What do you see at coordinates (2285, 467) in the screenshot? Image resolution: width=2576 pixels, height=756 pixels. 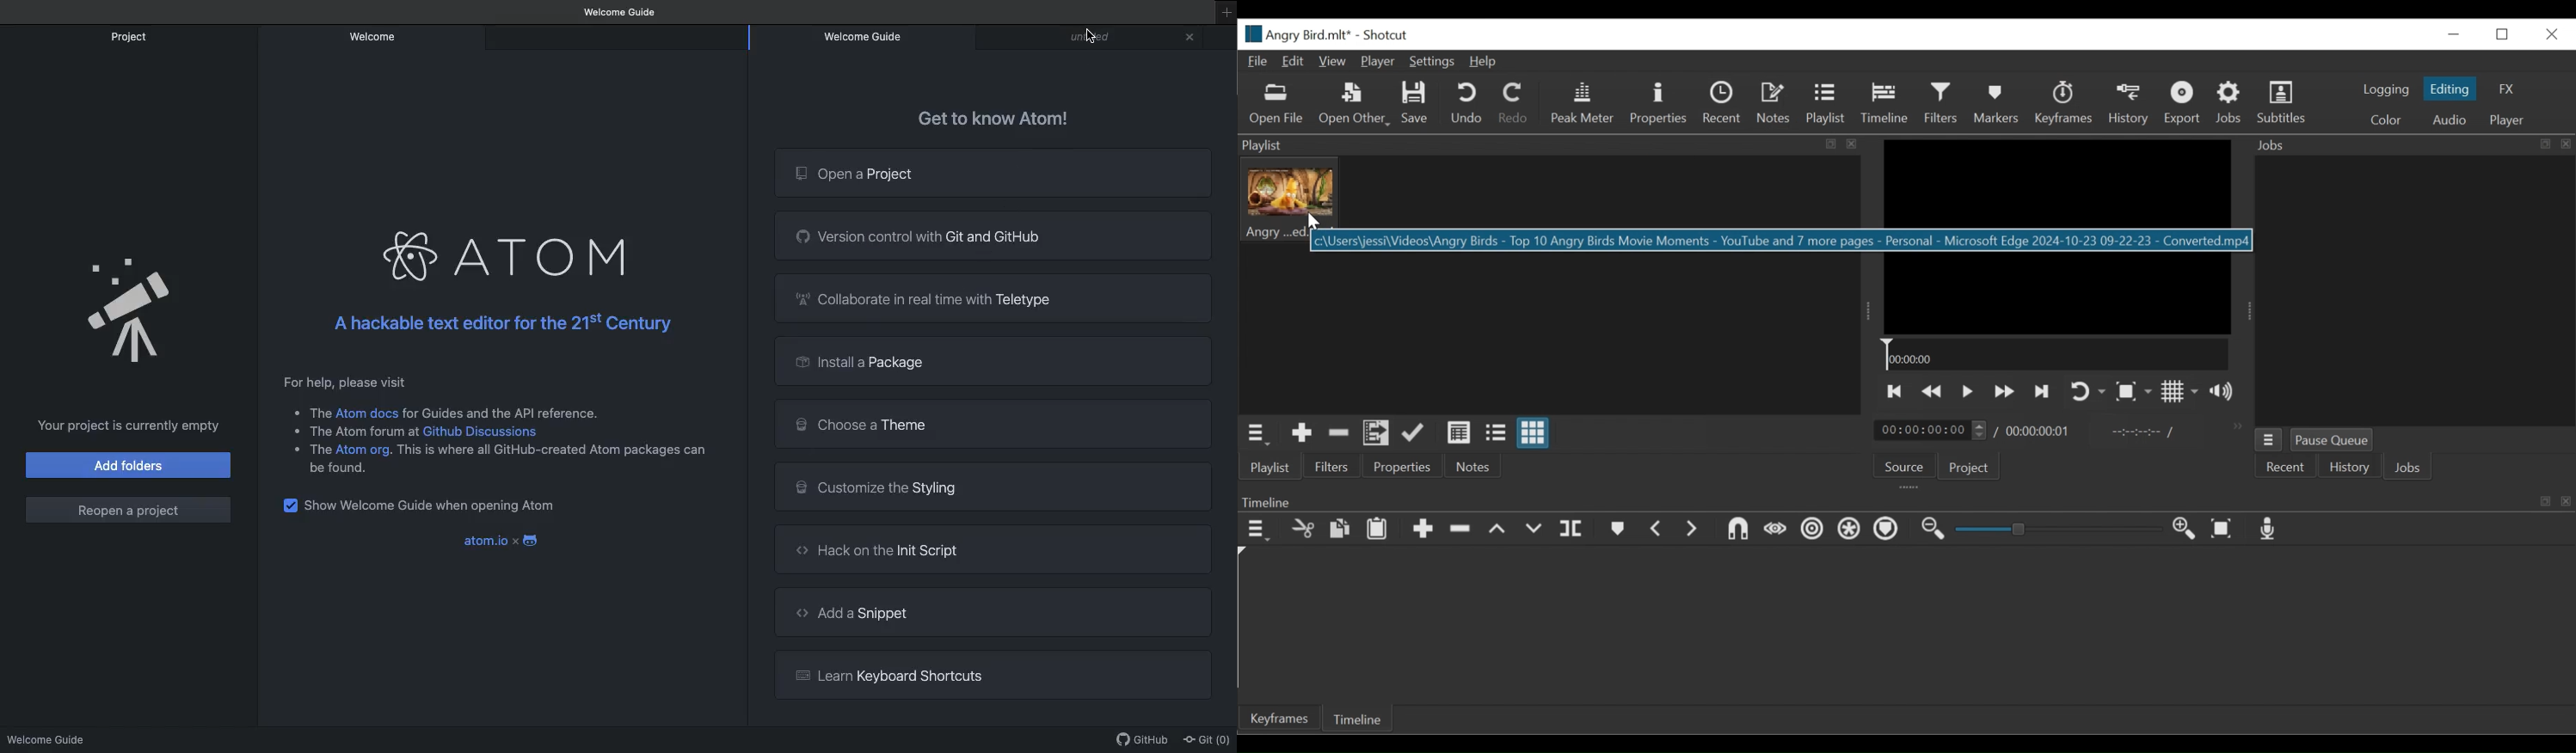 I see `Recent` at bounding box center [2285, 467].